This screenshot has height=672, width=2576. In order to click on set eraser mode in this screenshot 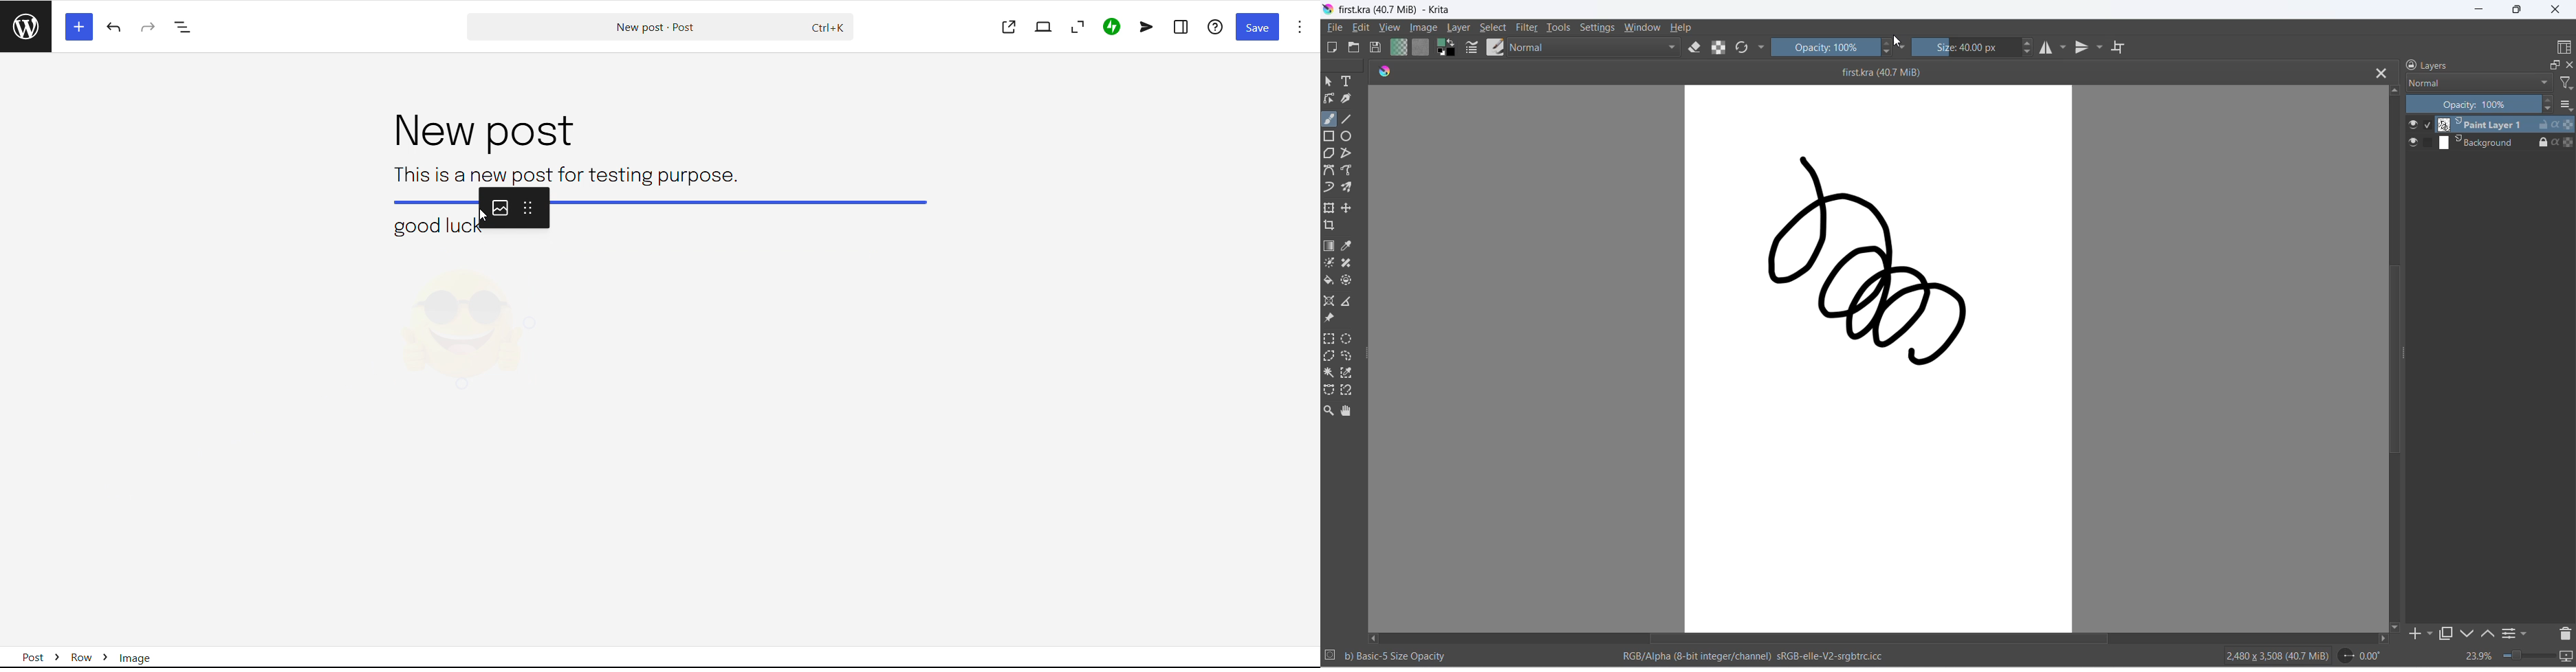, I will do `click(1694, 47)`.